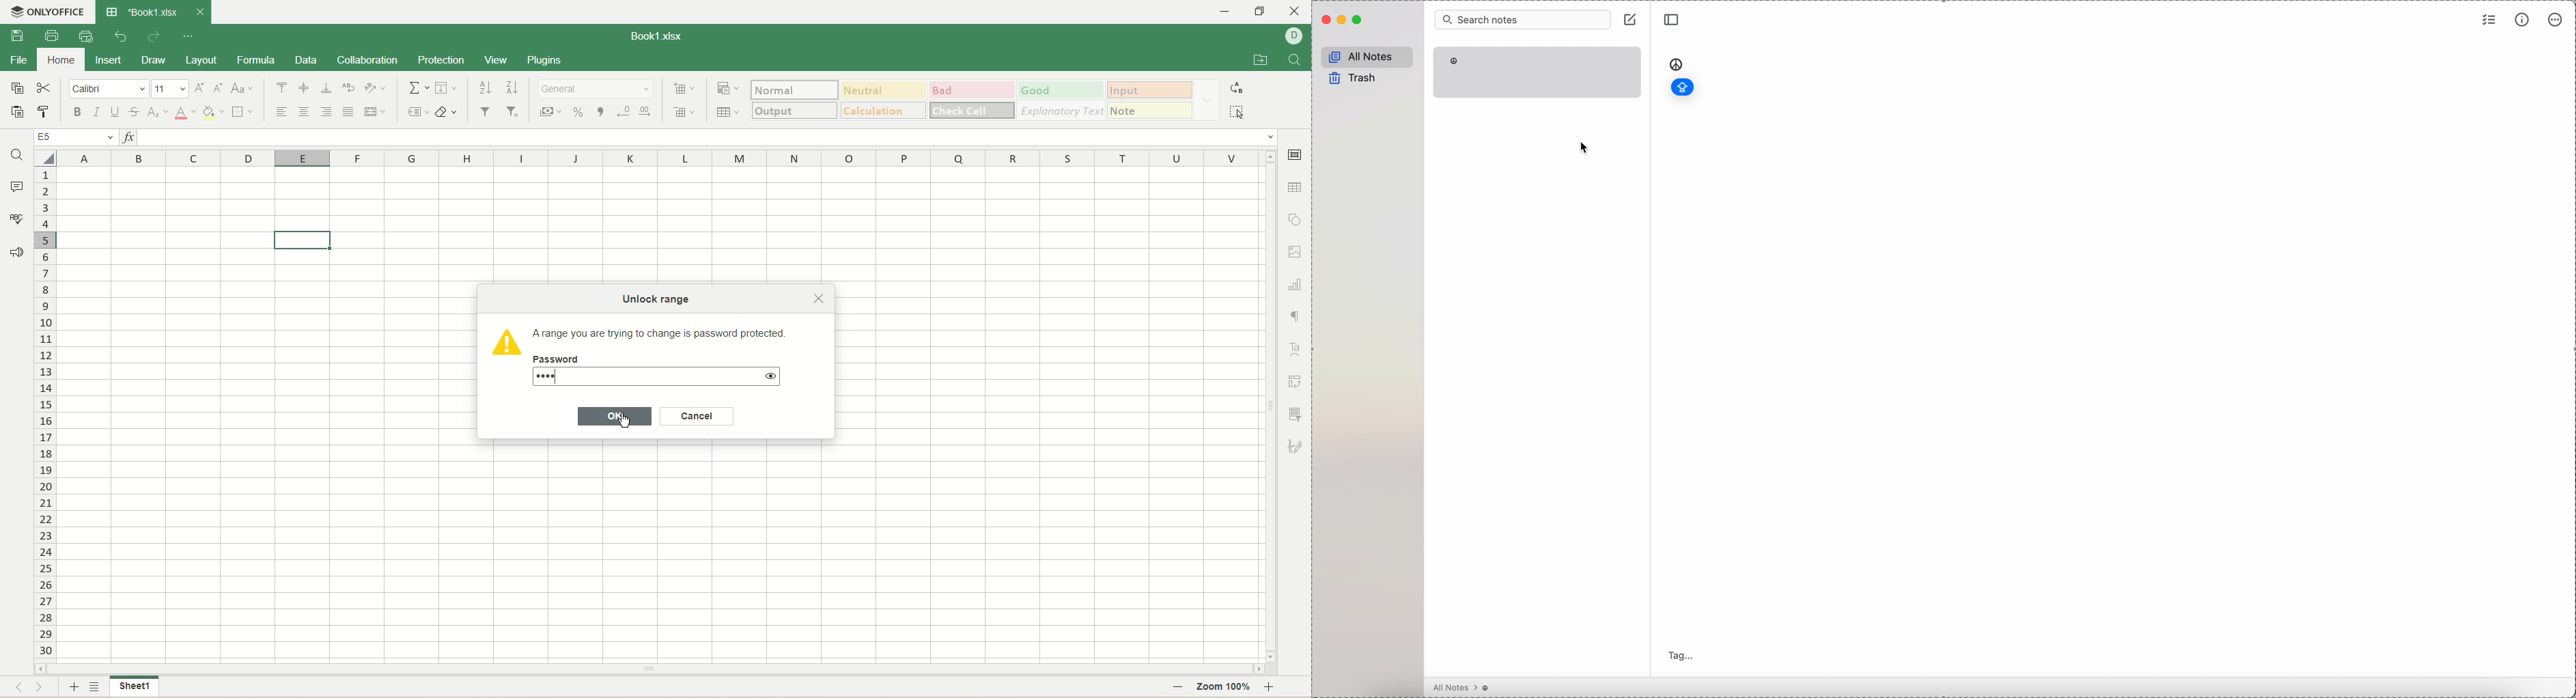  What do you see at coordinates (796, 109) in the screenshot?
I see `output` at bounding box center [796, 109].